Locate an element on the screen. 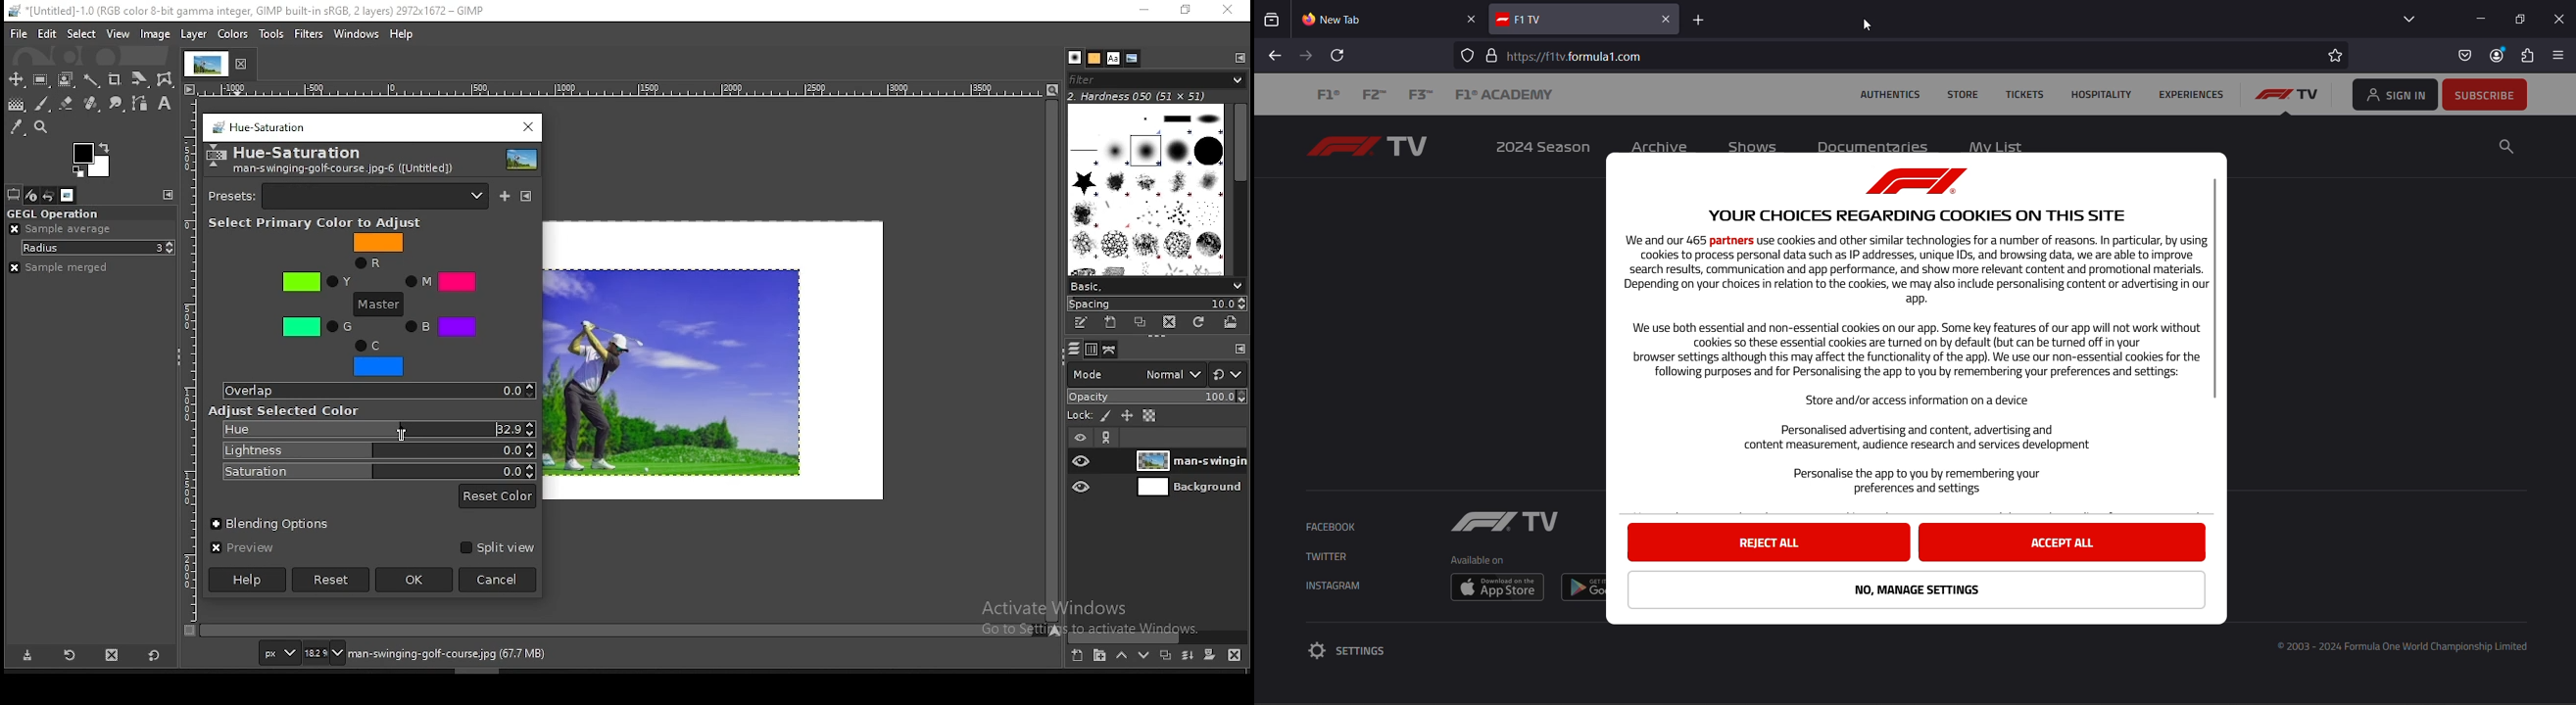 Image resolution: width=2576 pixels, height=728 pixels. cursor is located at coordinates (1869, 25).